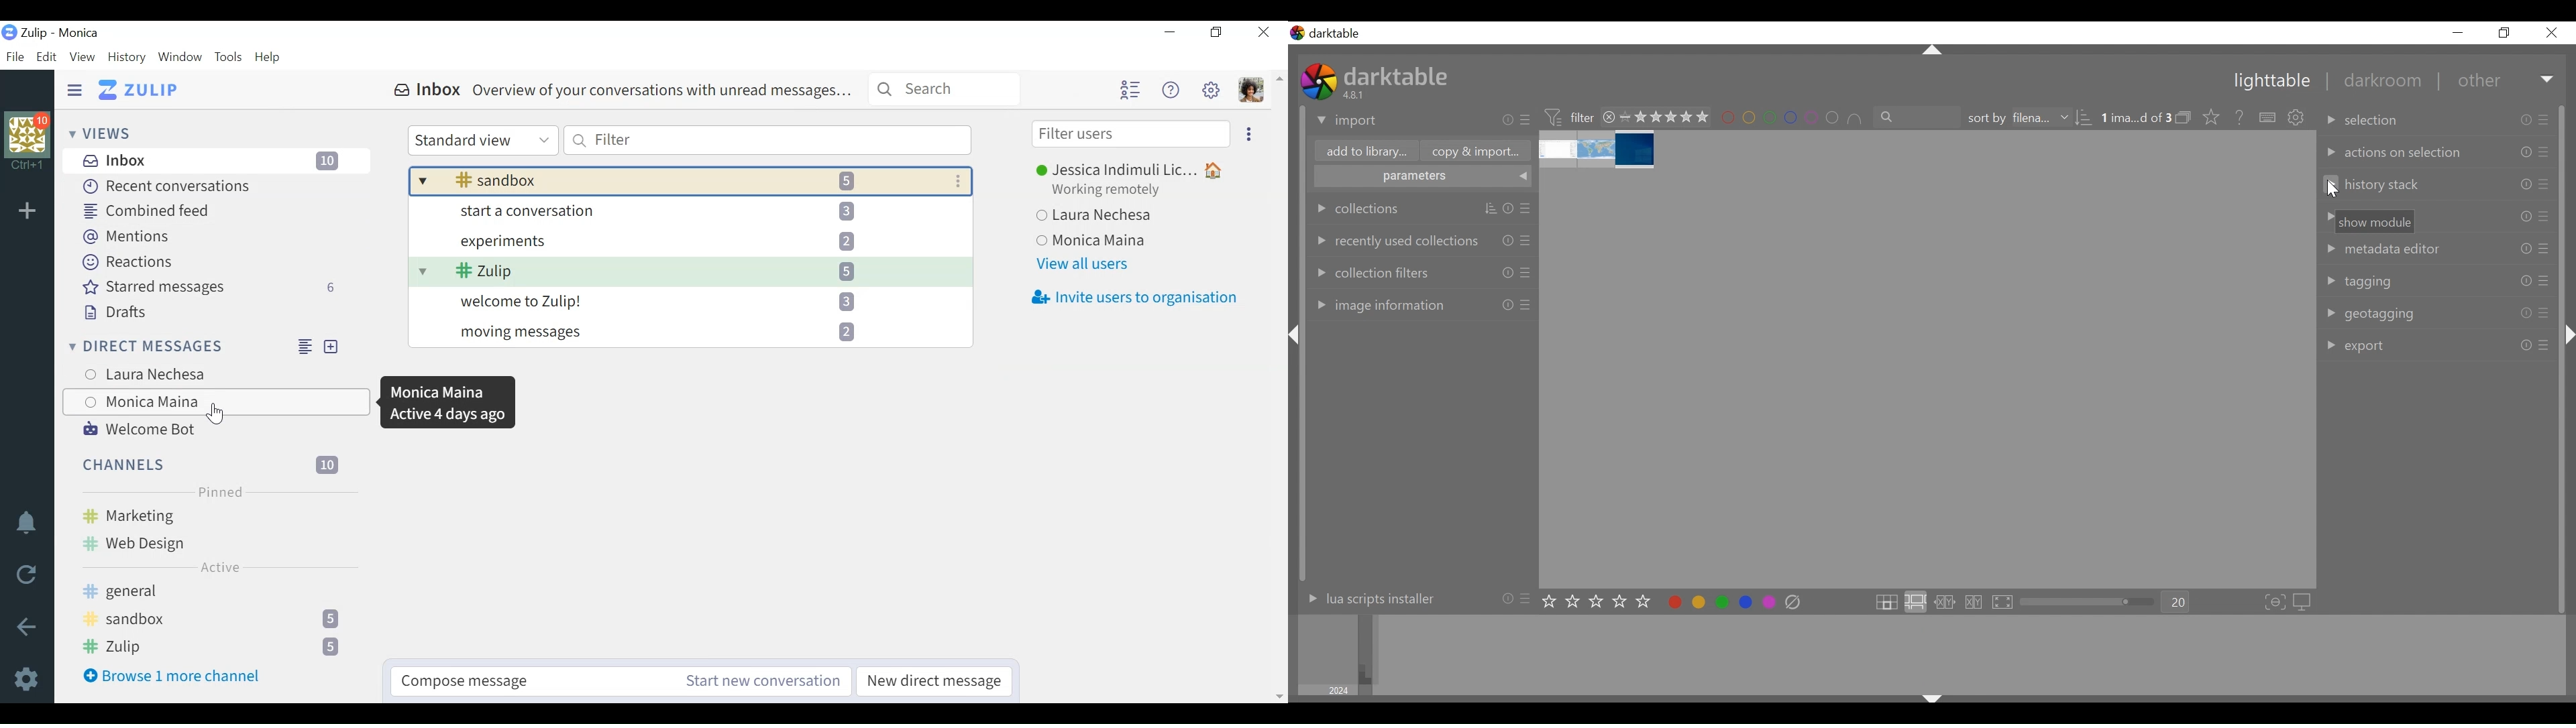  Describe the element at coordinates (83, 58) in the screenshot. I see `View` at that location.